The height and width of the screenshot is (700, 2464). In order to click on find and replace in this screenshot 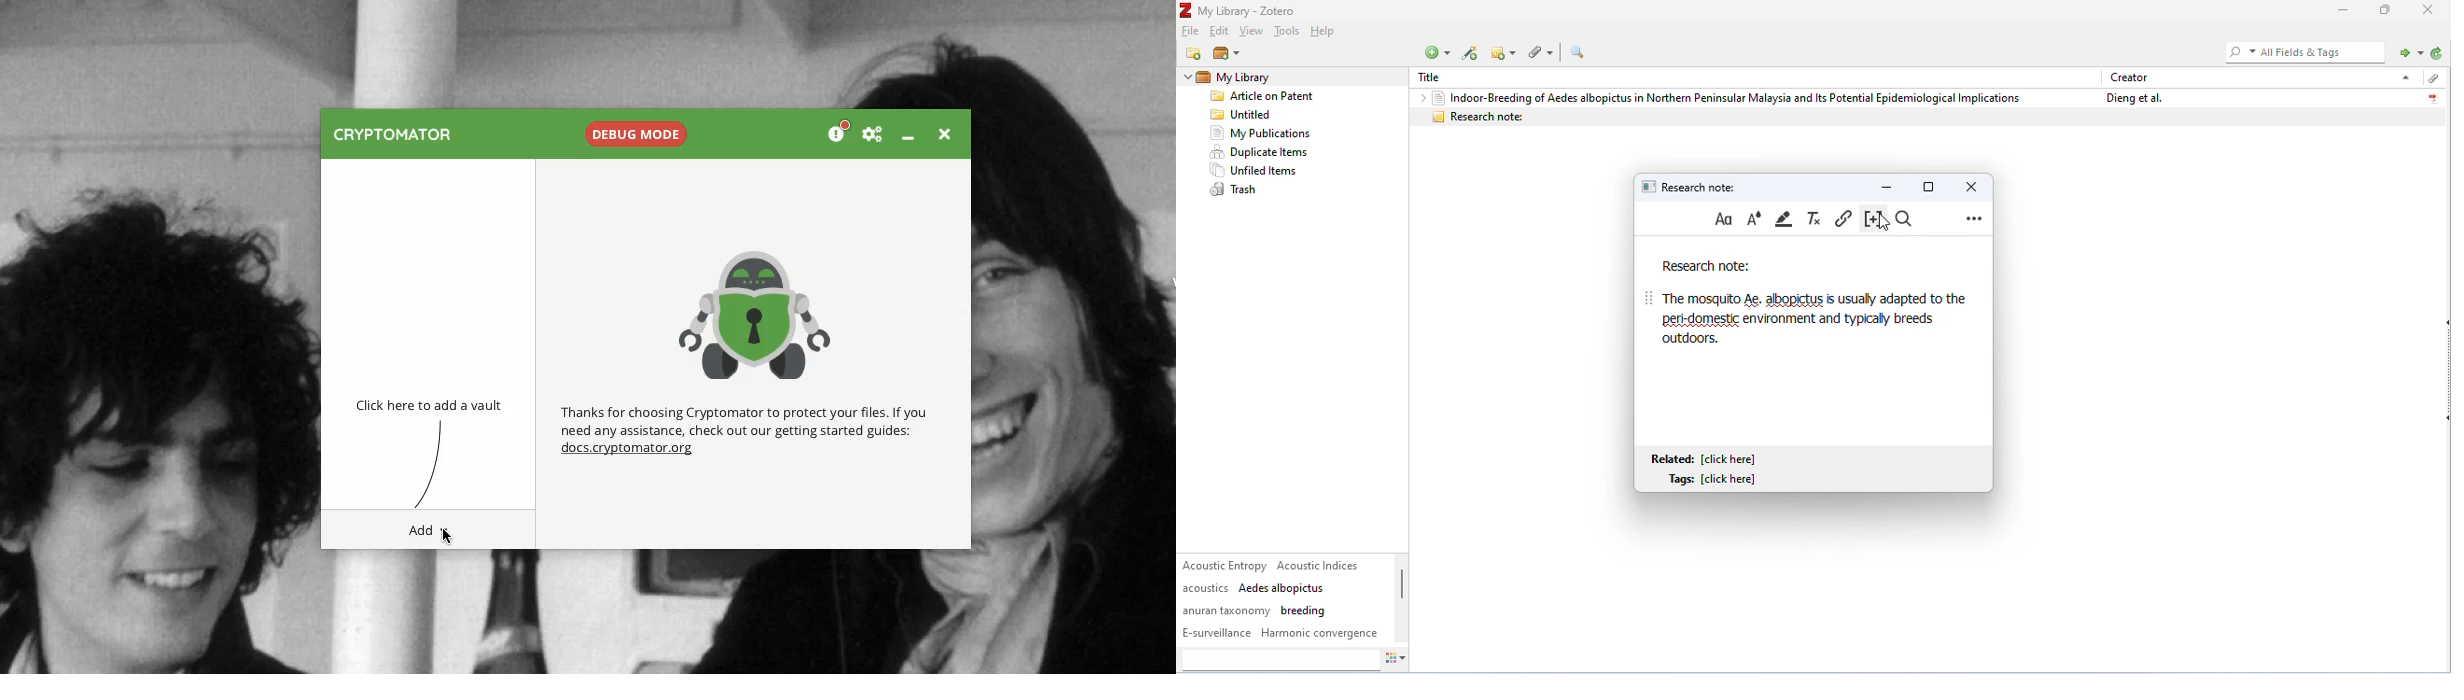, I will do `click(1907, 219)`.